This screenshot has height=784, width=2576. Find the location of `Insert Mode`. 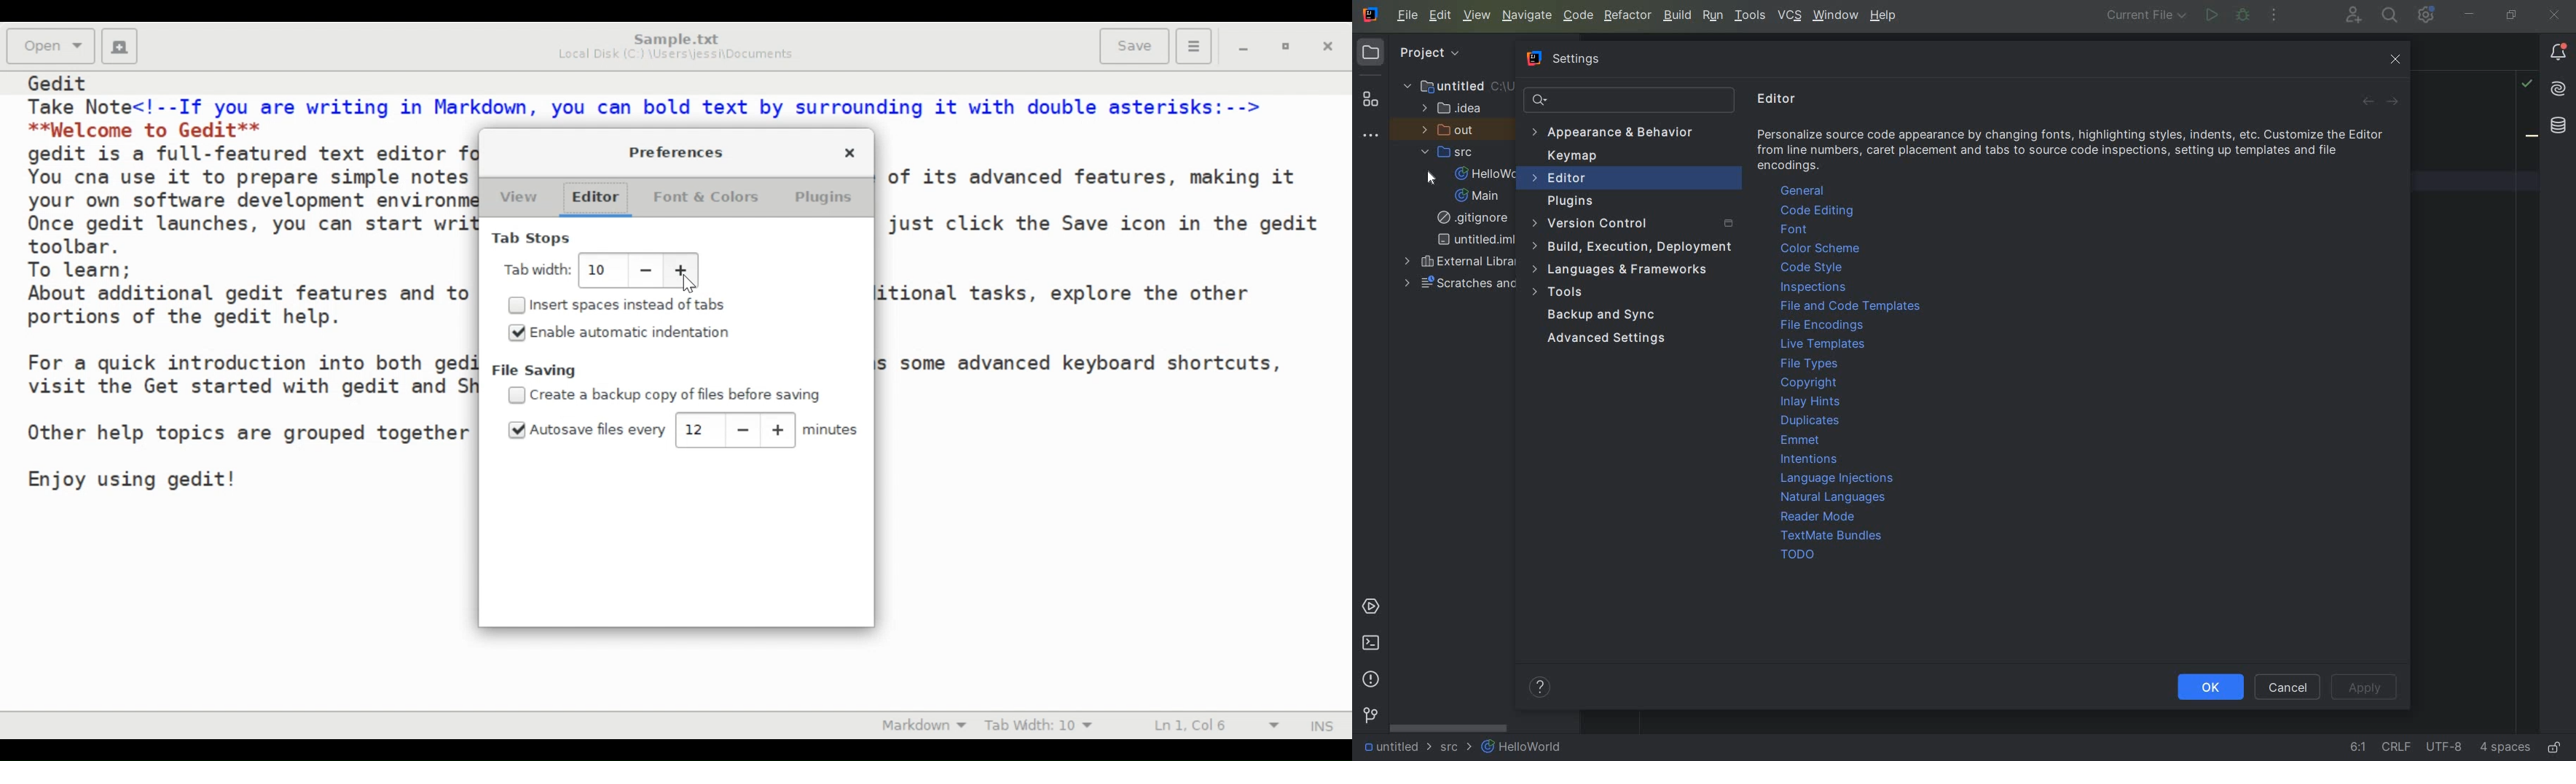

Insert Mode is located at coordinates (1320, 725).